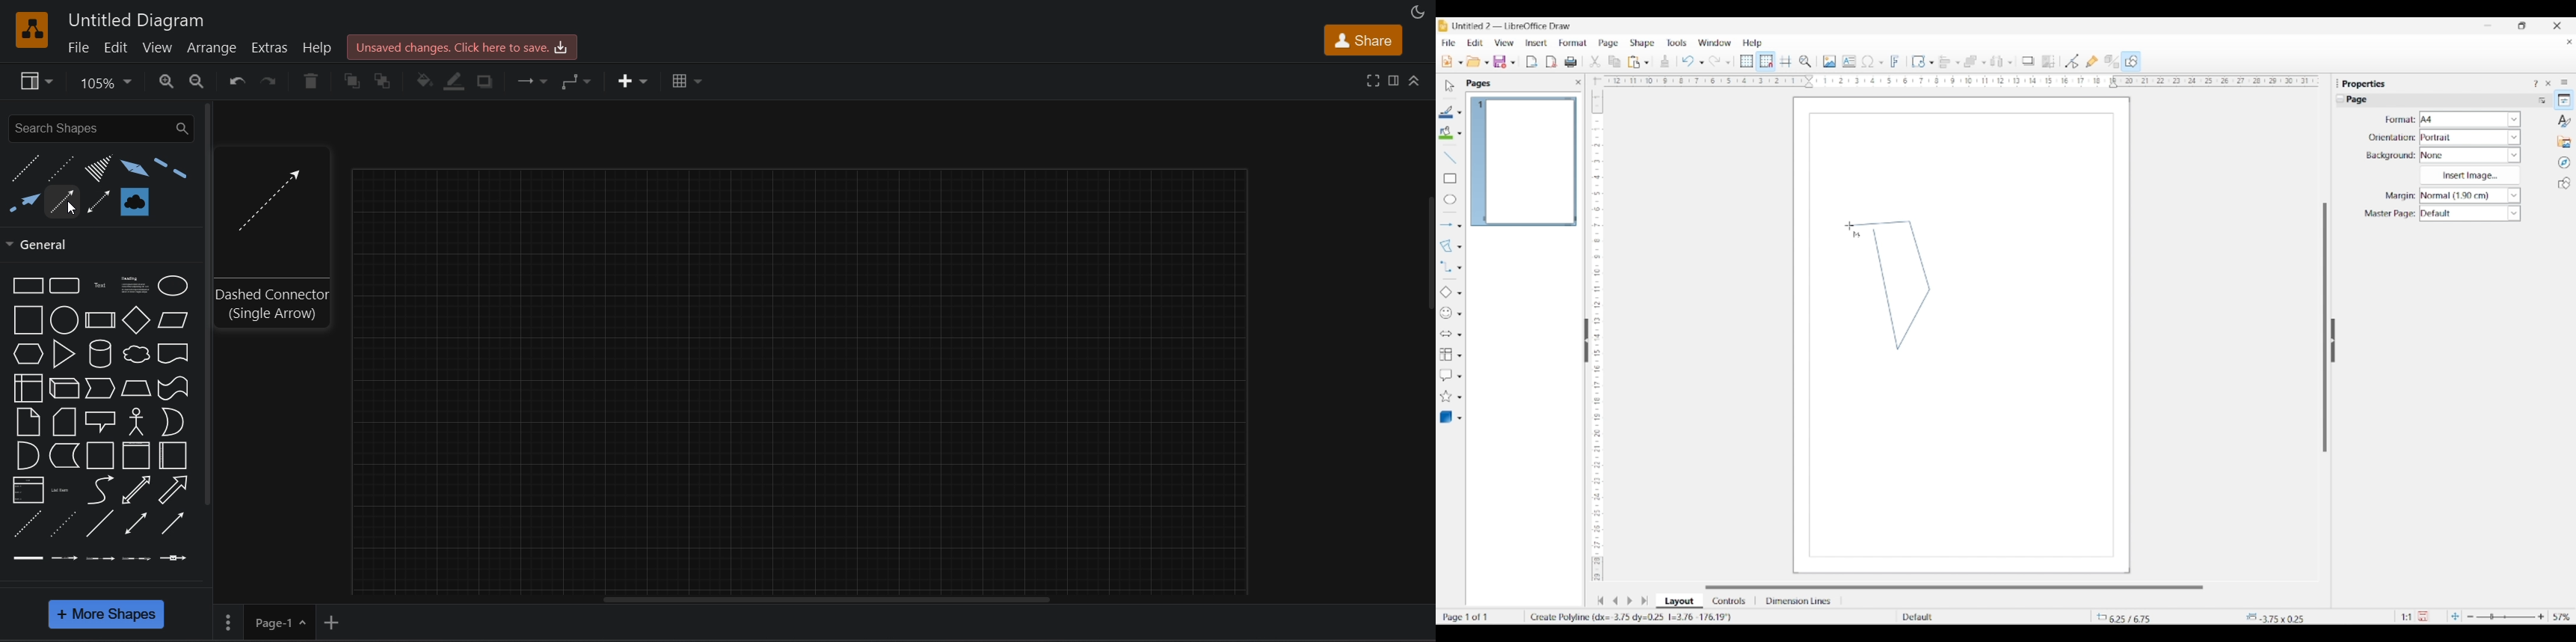 This screenshot has height=644, width=2576. I want to click on Selected polygon, so click(1446, 246).